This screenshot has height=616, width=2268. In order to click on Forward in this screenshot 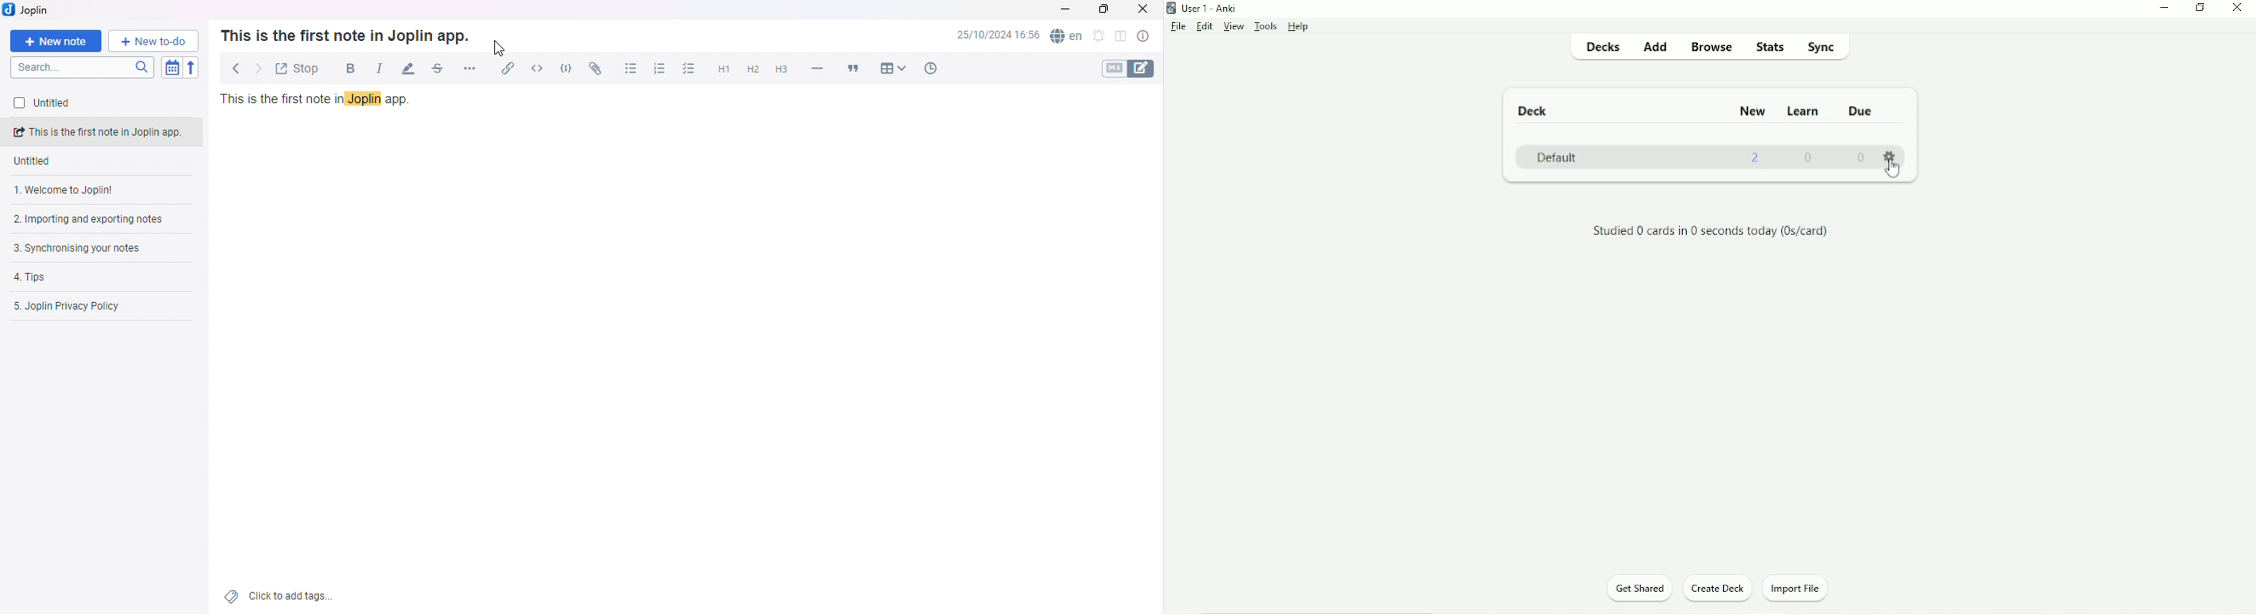, I will do `click(257, 68)`.